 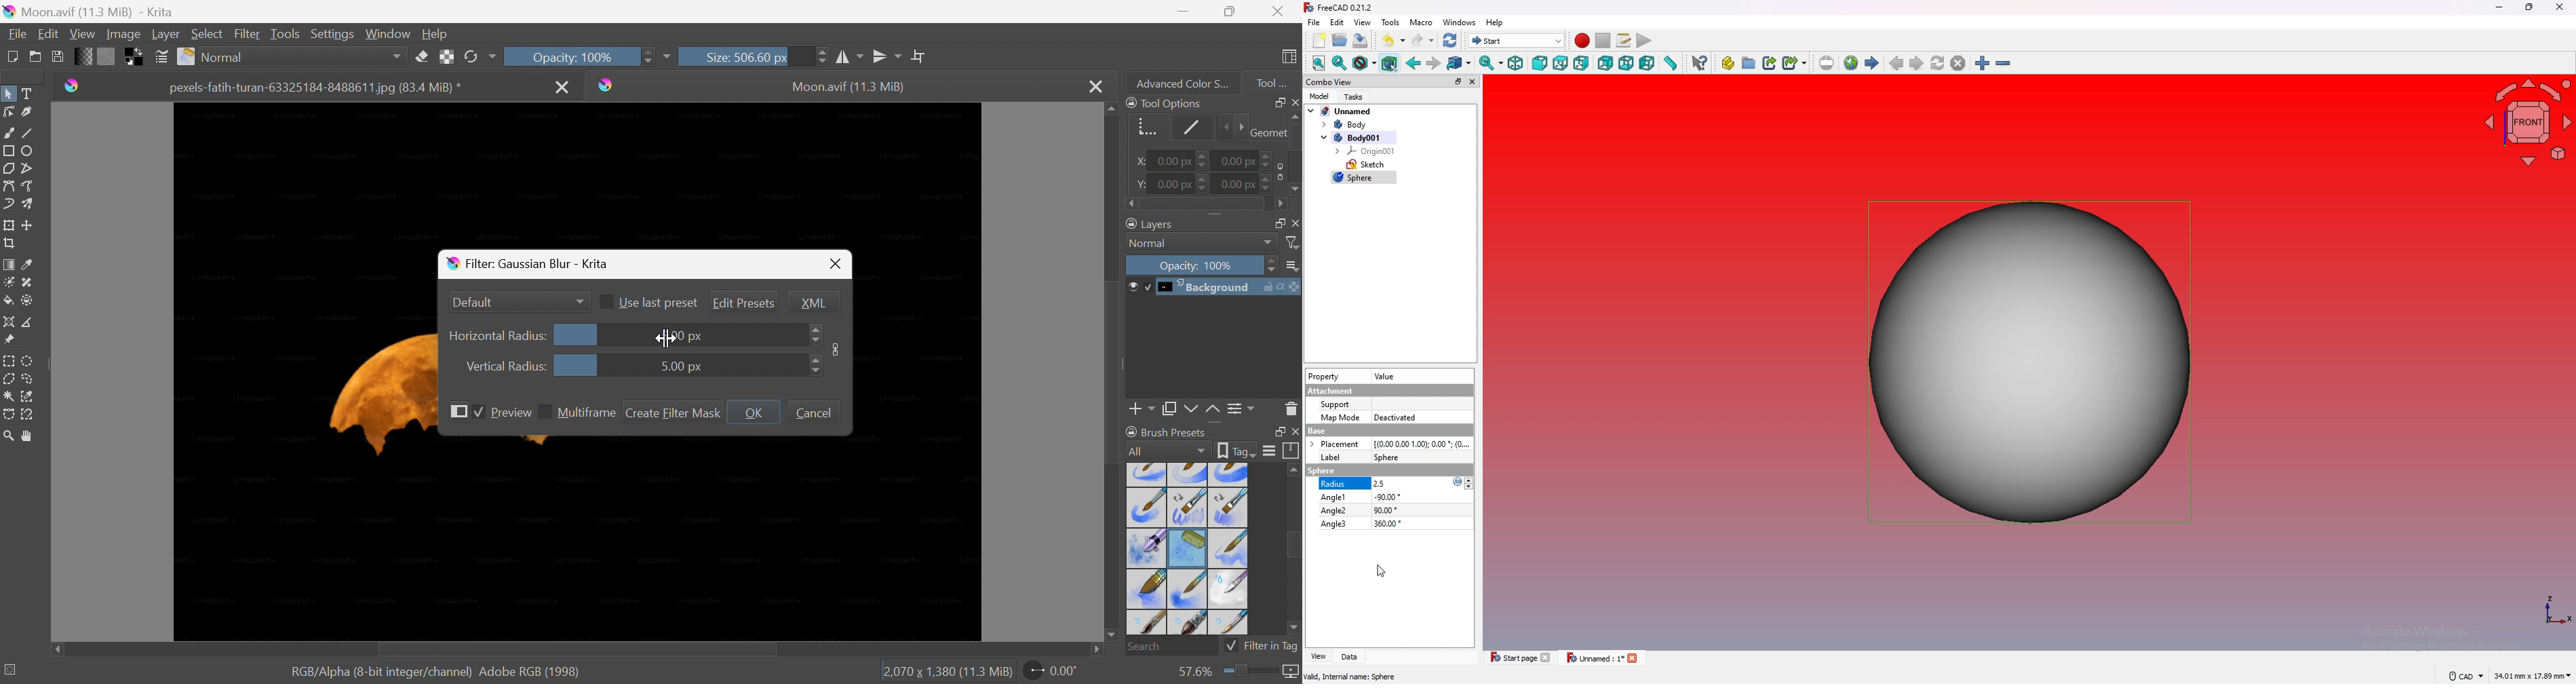 What do you see at coordinates (1163, 104) in the screenshot?
I see `` at bounding box center [1163, 104].